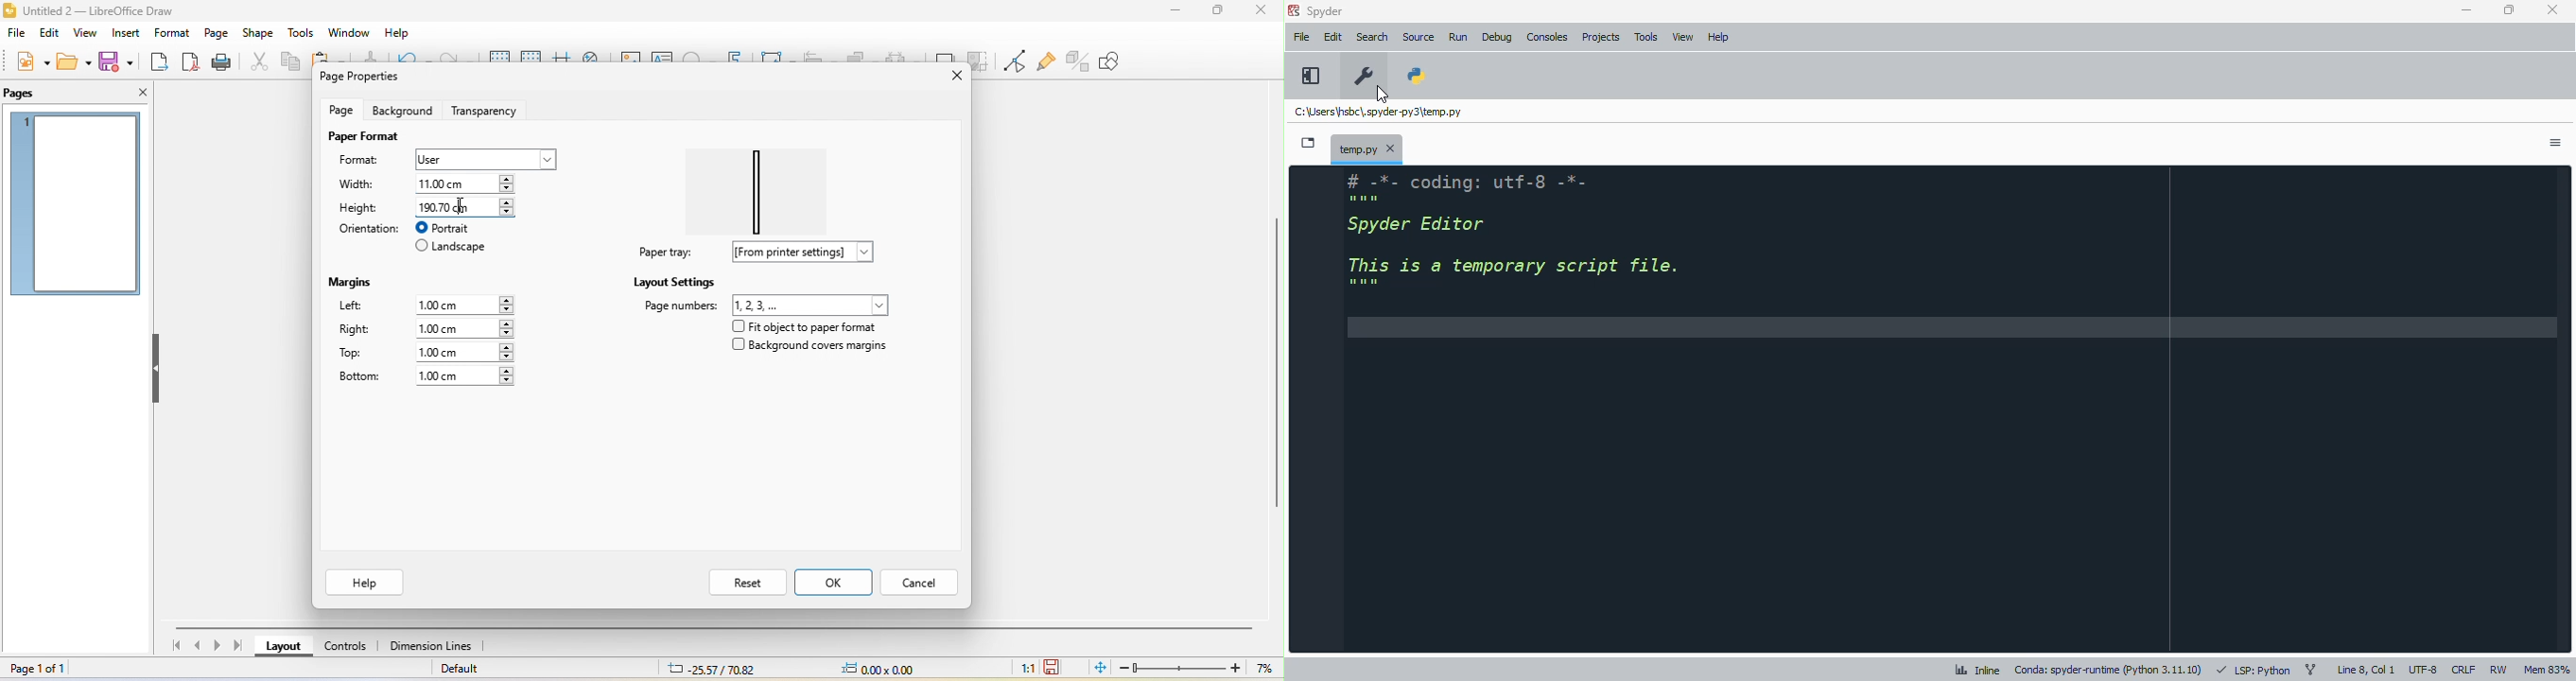 The height and width of the screenshot is (700, 2576). I want to click on browse tabs, so click(1309, 143).